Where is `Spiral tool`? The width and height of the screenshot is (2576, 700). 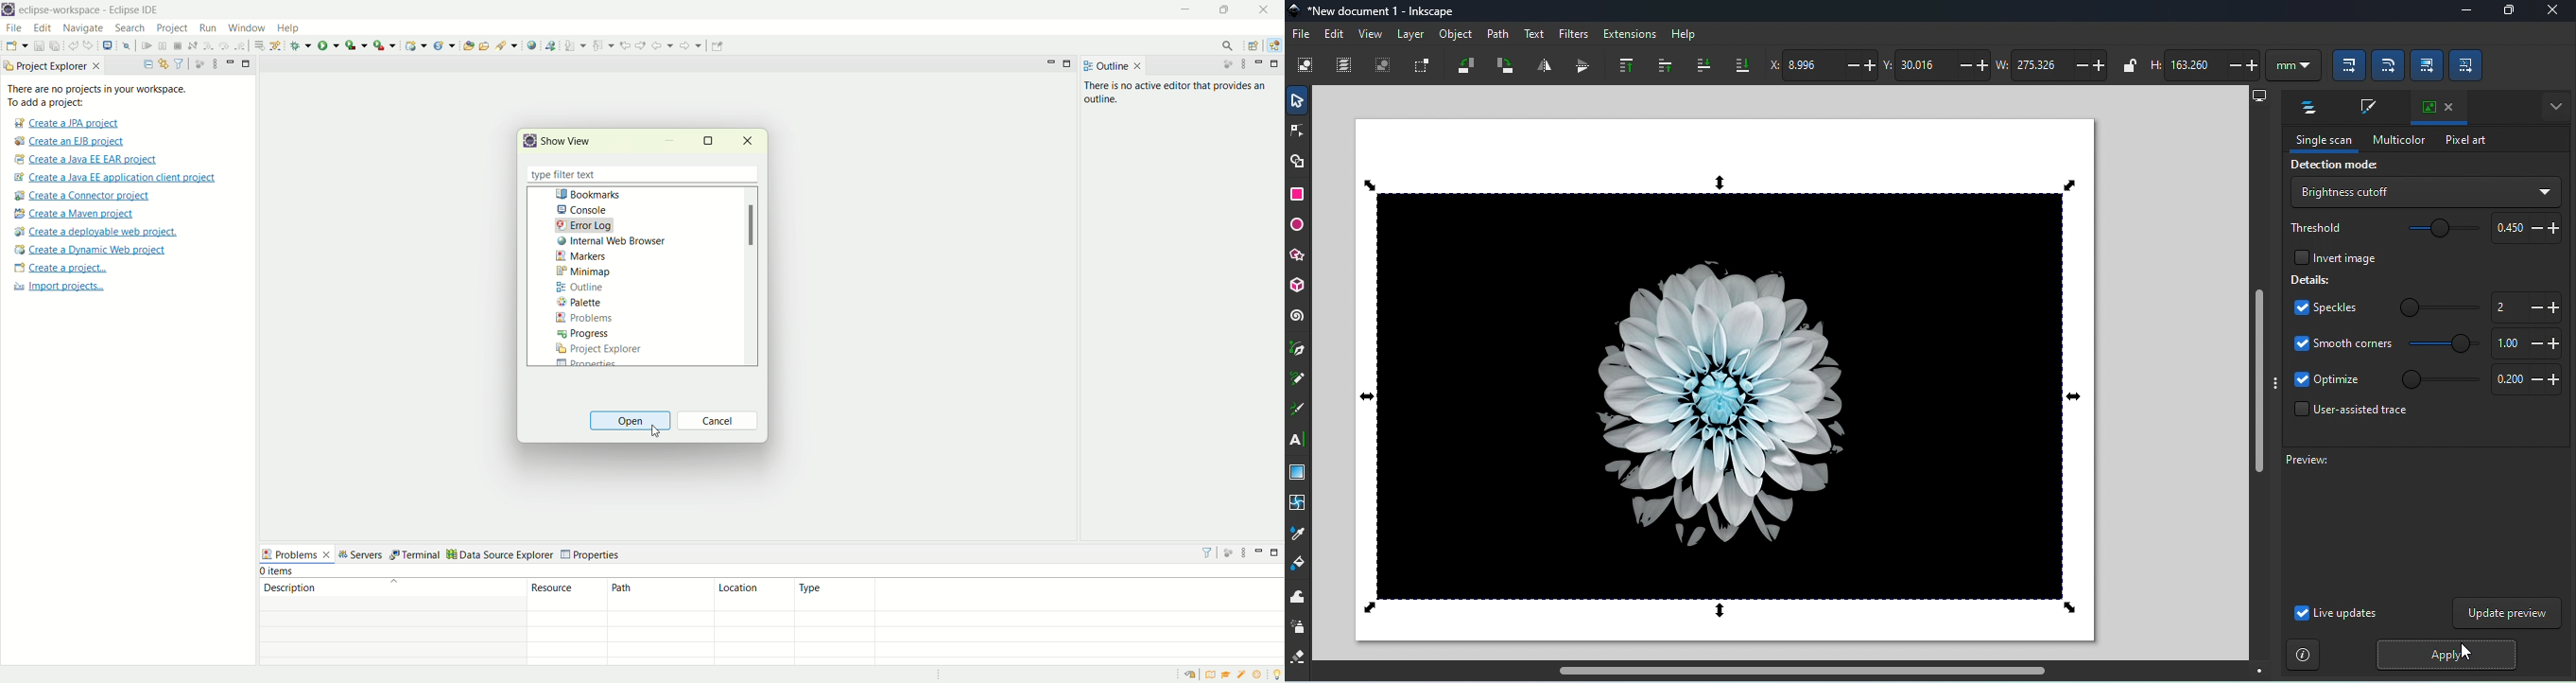 Spiral tool is located at coordinates (1297, 318).